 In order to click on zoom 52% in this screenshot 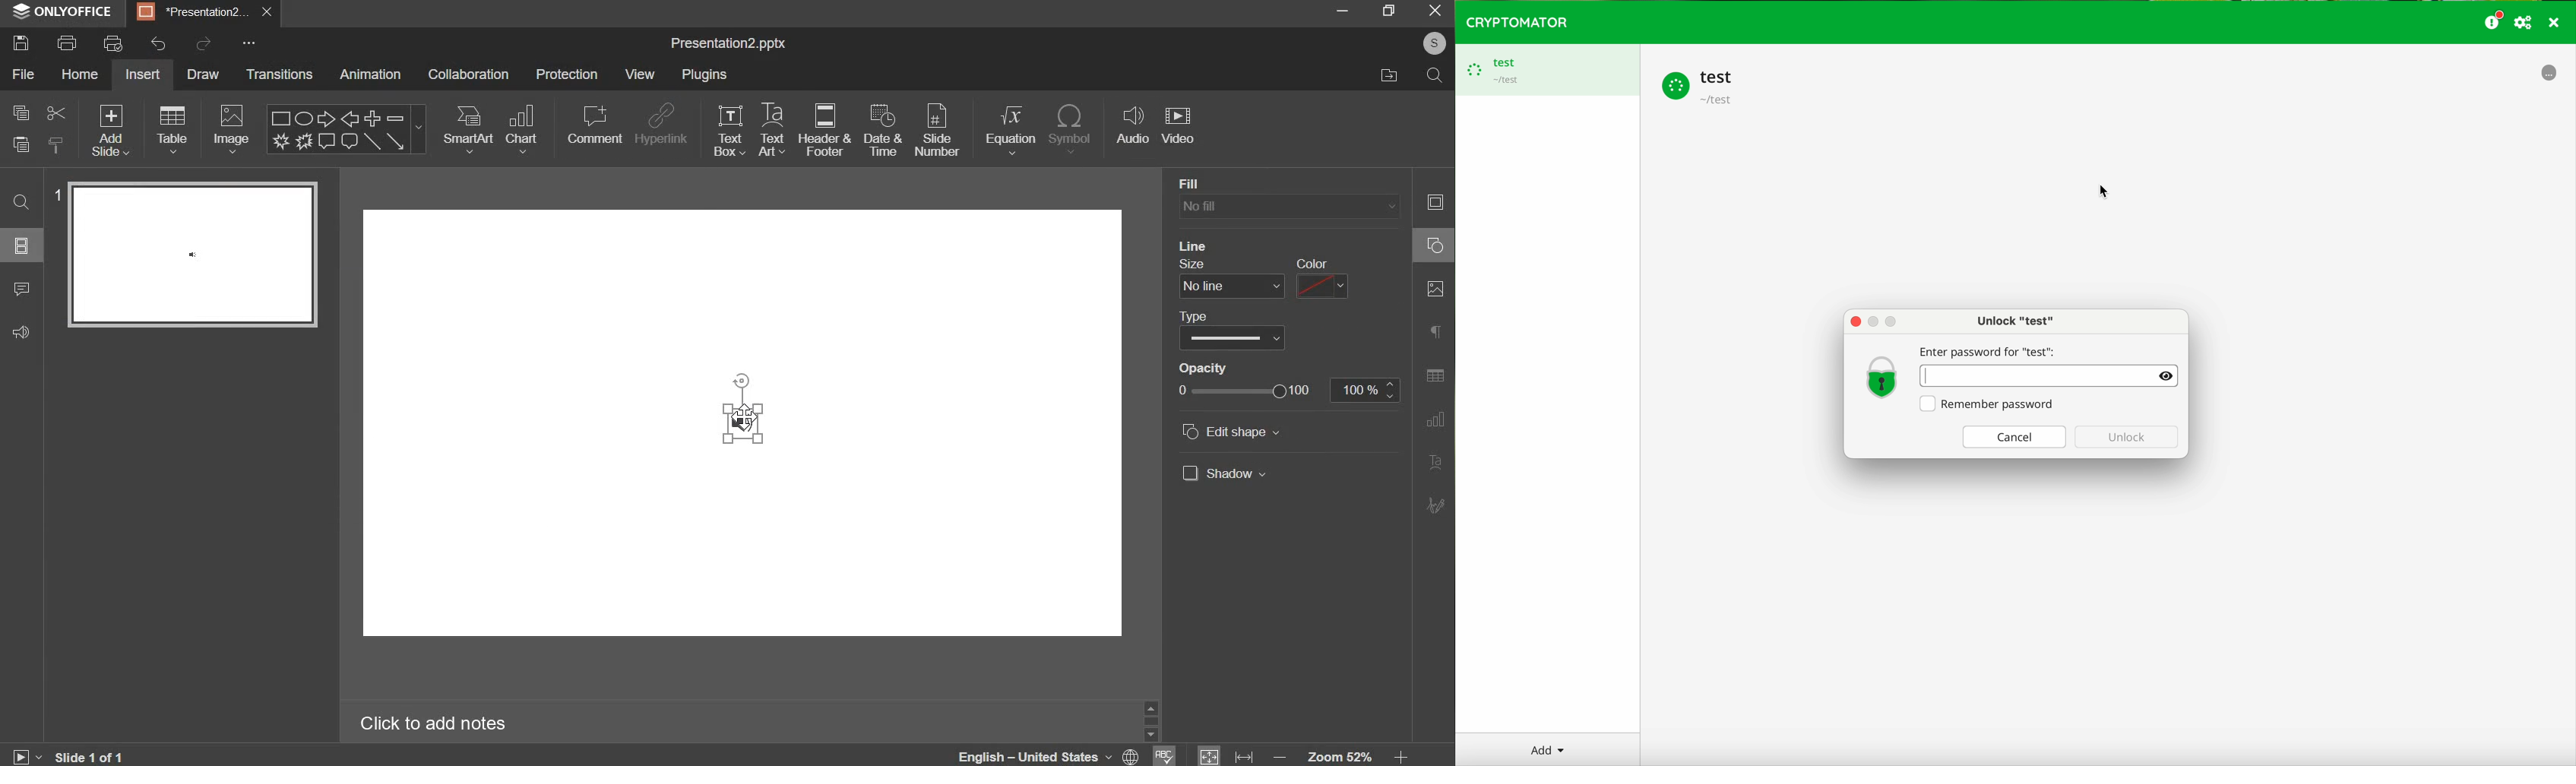, I will do `click(1340, 755)`.